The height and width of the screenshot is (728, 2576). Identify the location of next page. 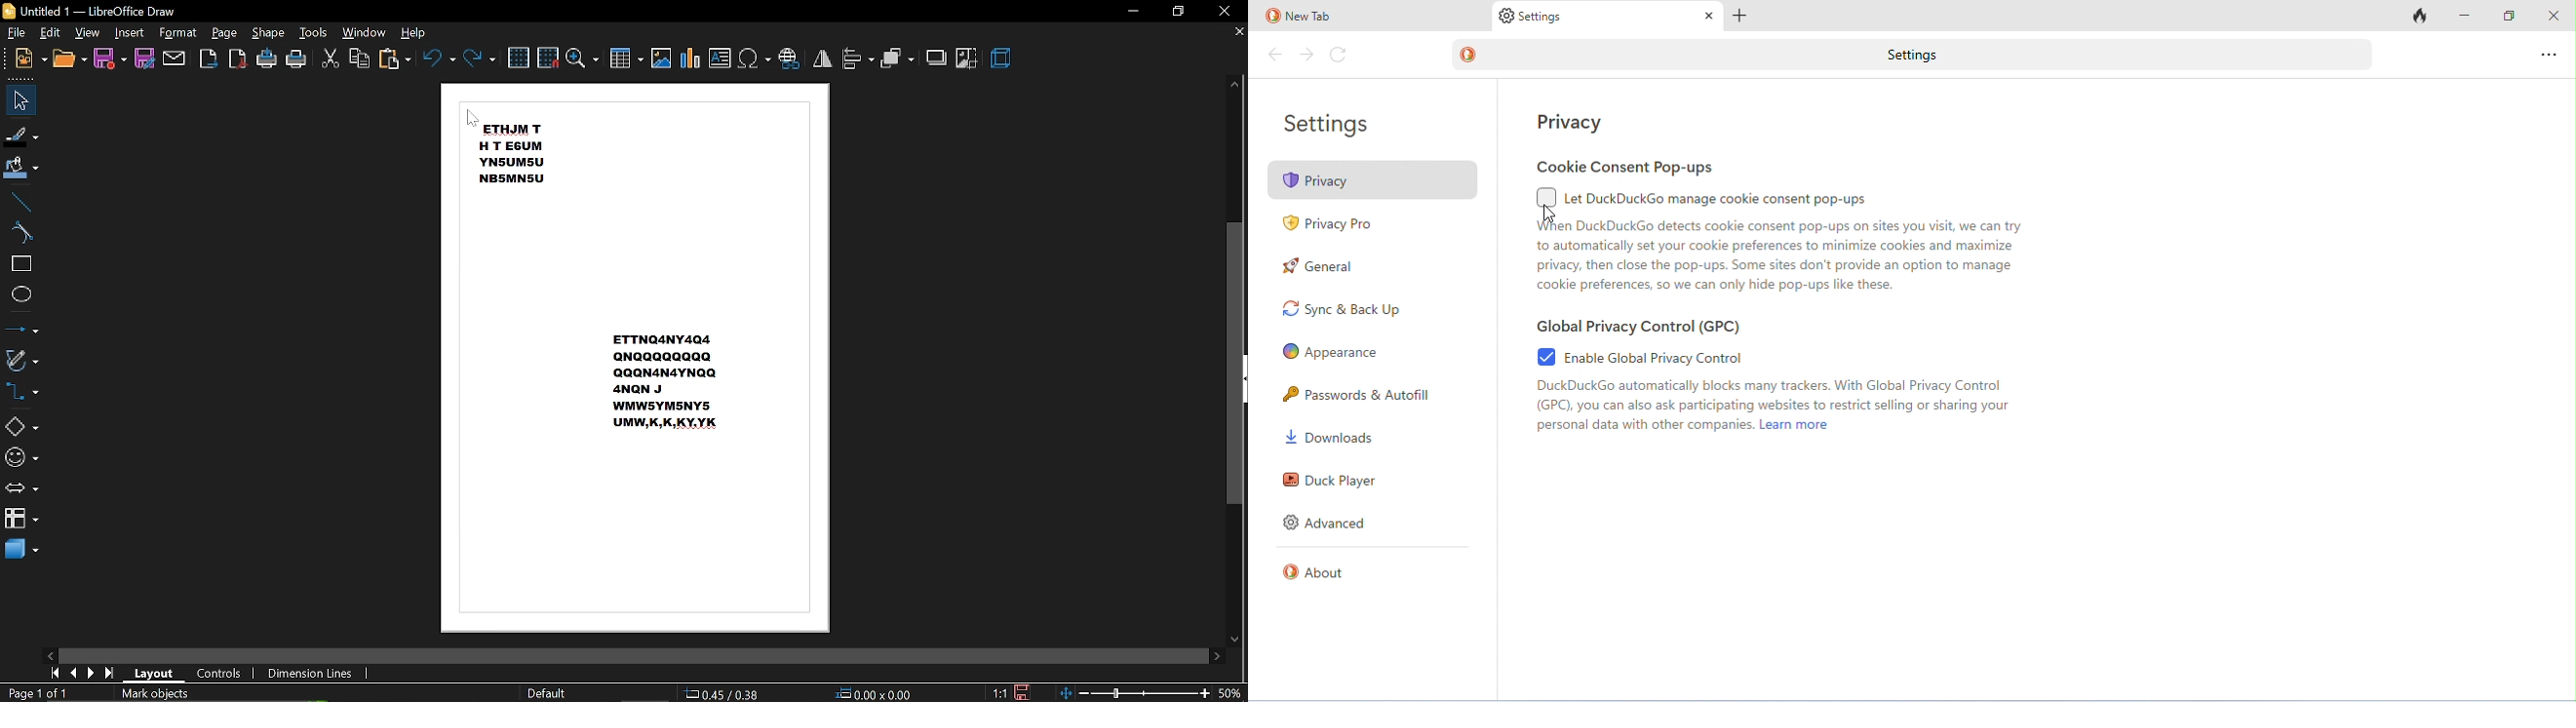
(94, 673).